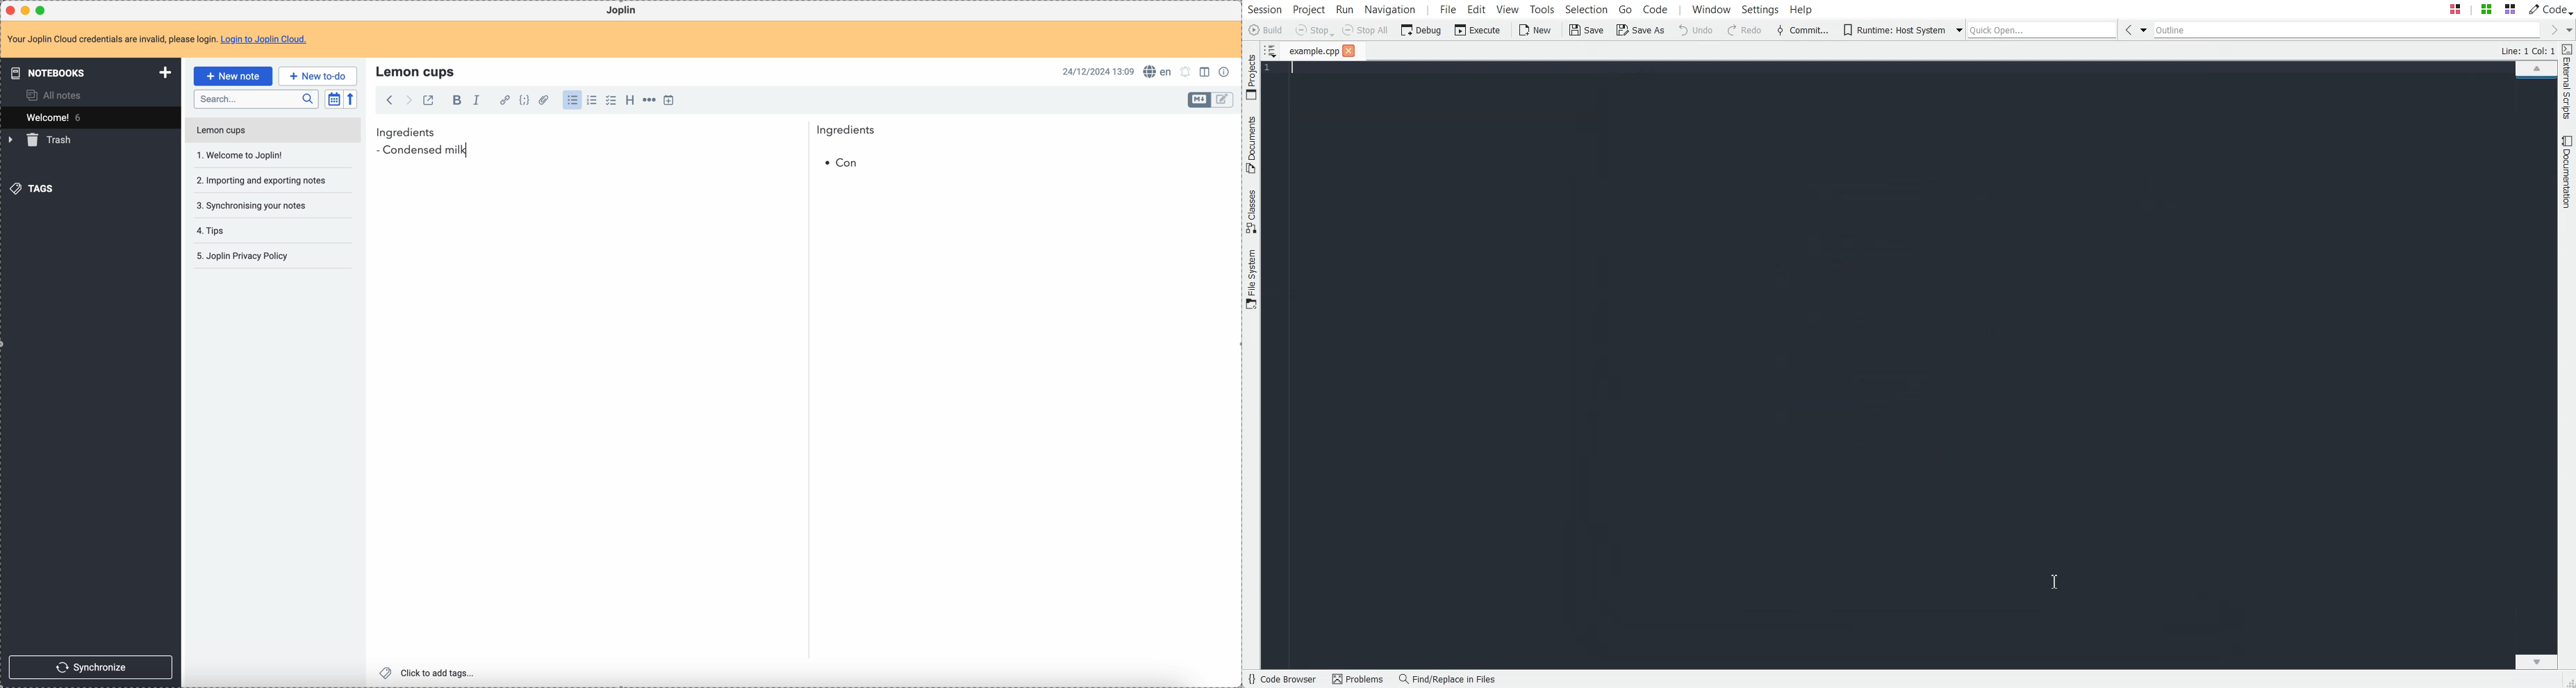 This screenshot has height=700, width=2576. Describe the element at coordinates (389, 100) in the screenshot. I see `back` at that location.